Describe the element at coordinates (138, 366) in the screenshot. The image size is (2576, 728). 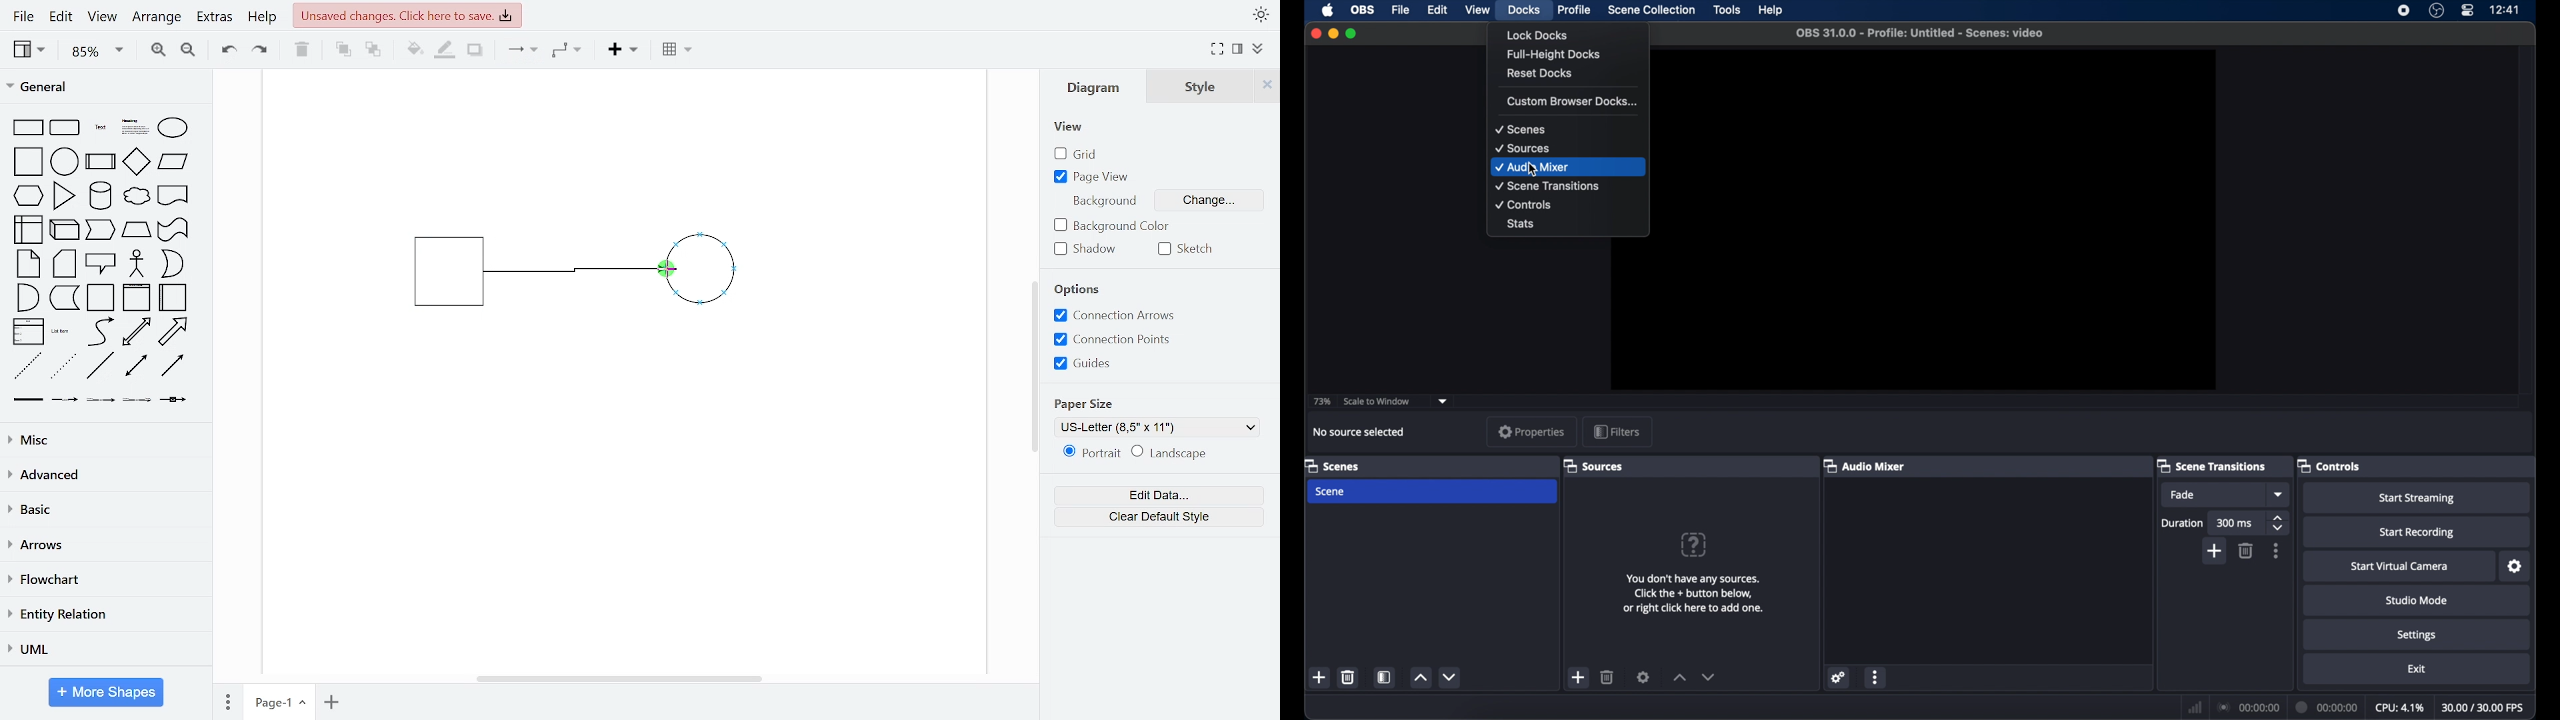
I see `bidirectional connector` at that location.